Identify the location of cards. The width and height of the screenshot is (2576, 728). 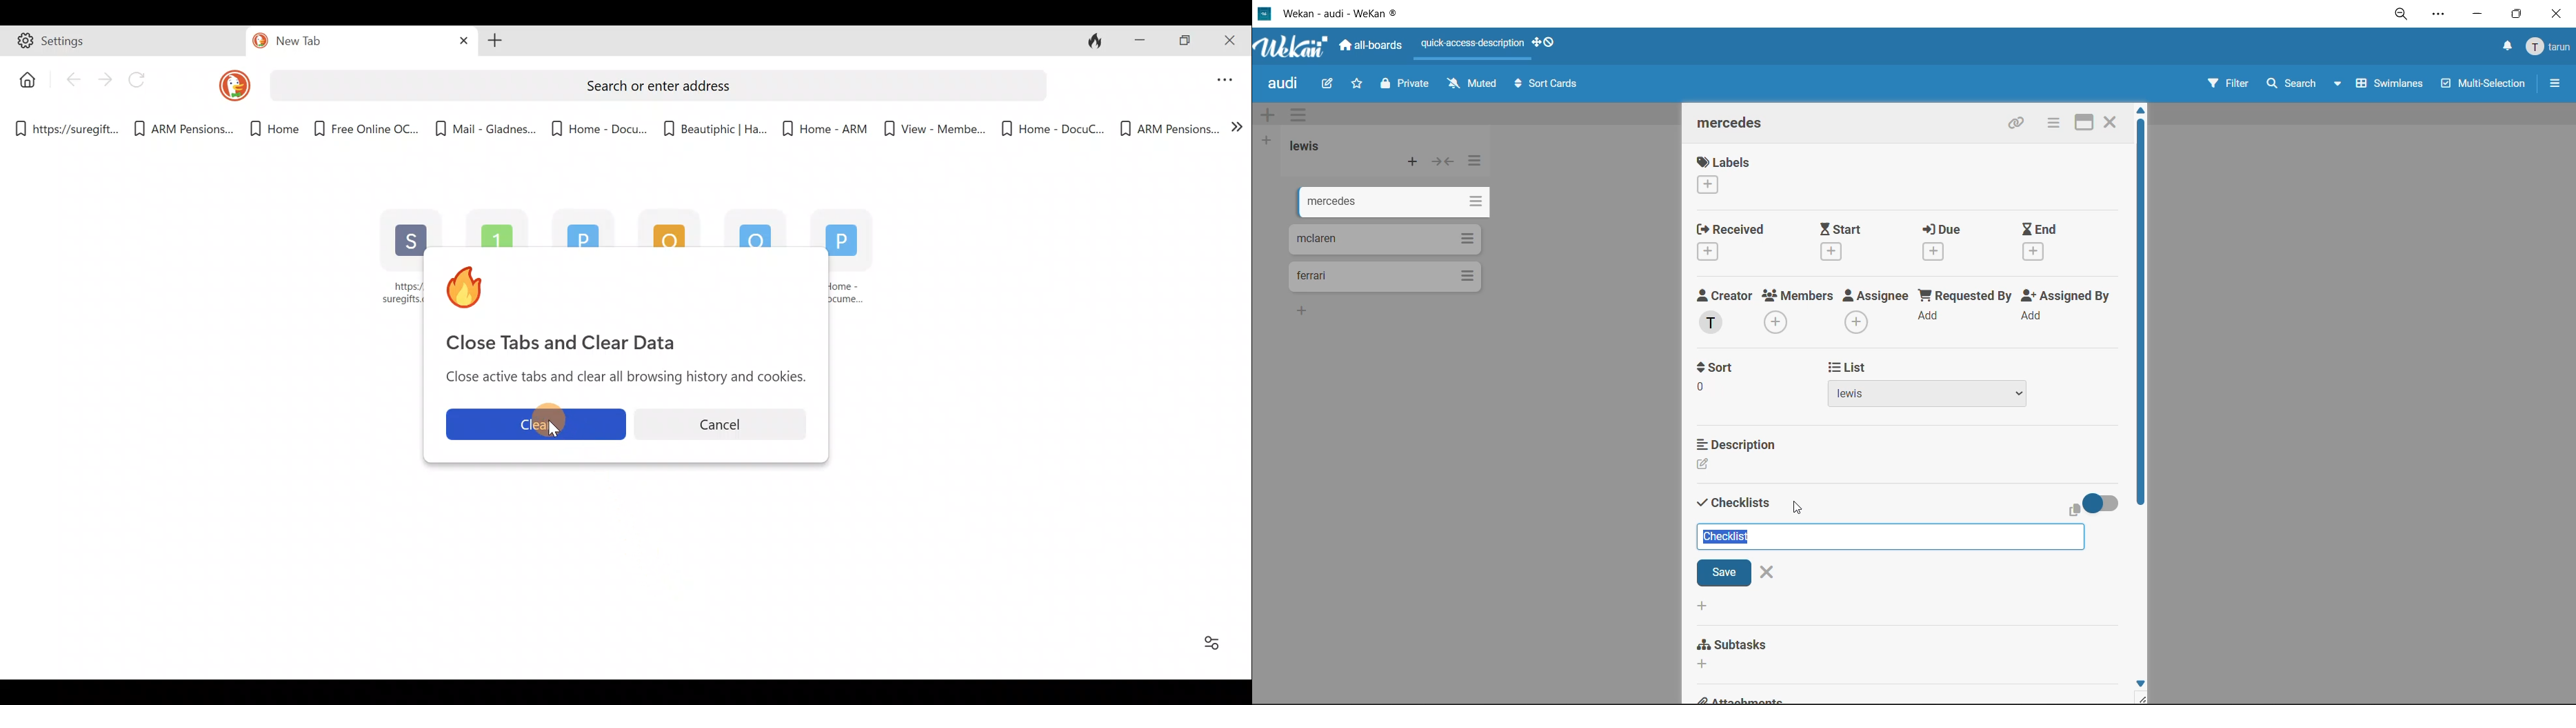
(1396, 199).